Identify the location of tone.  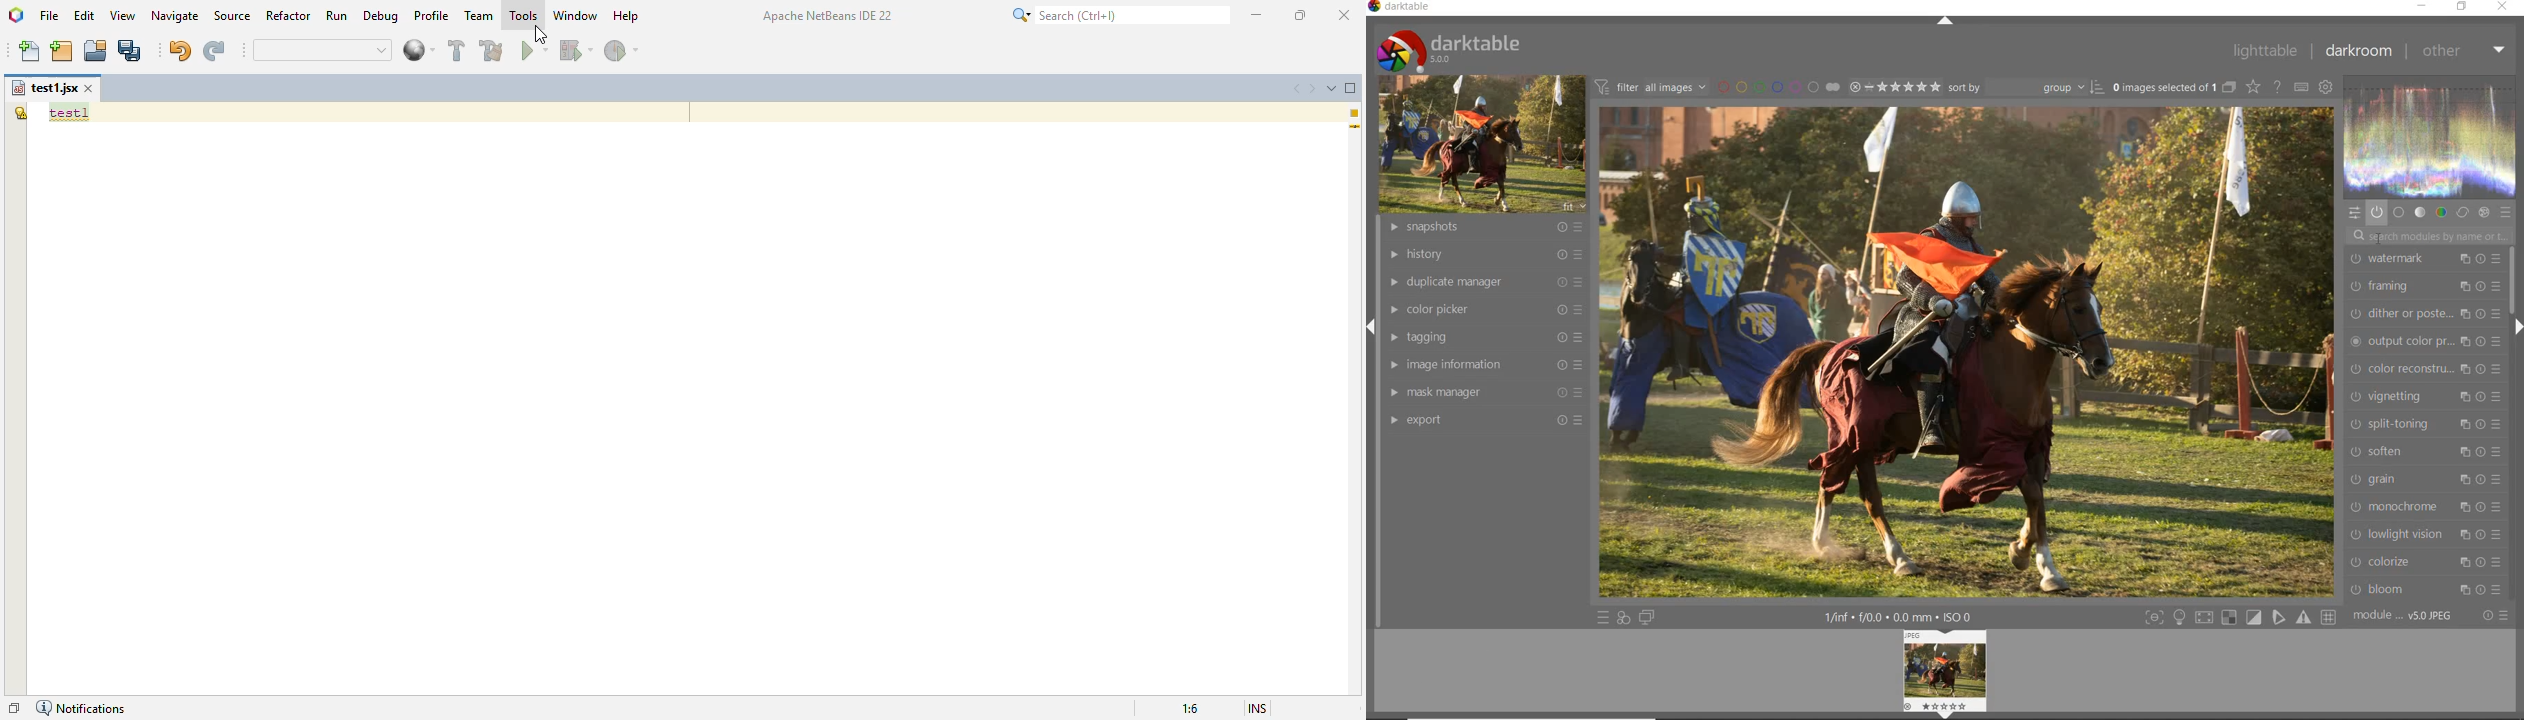
(2421, 212).